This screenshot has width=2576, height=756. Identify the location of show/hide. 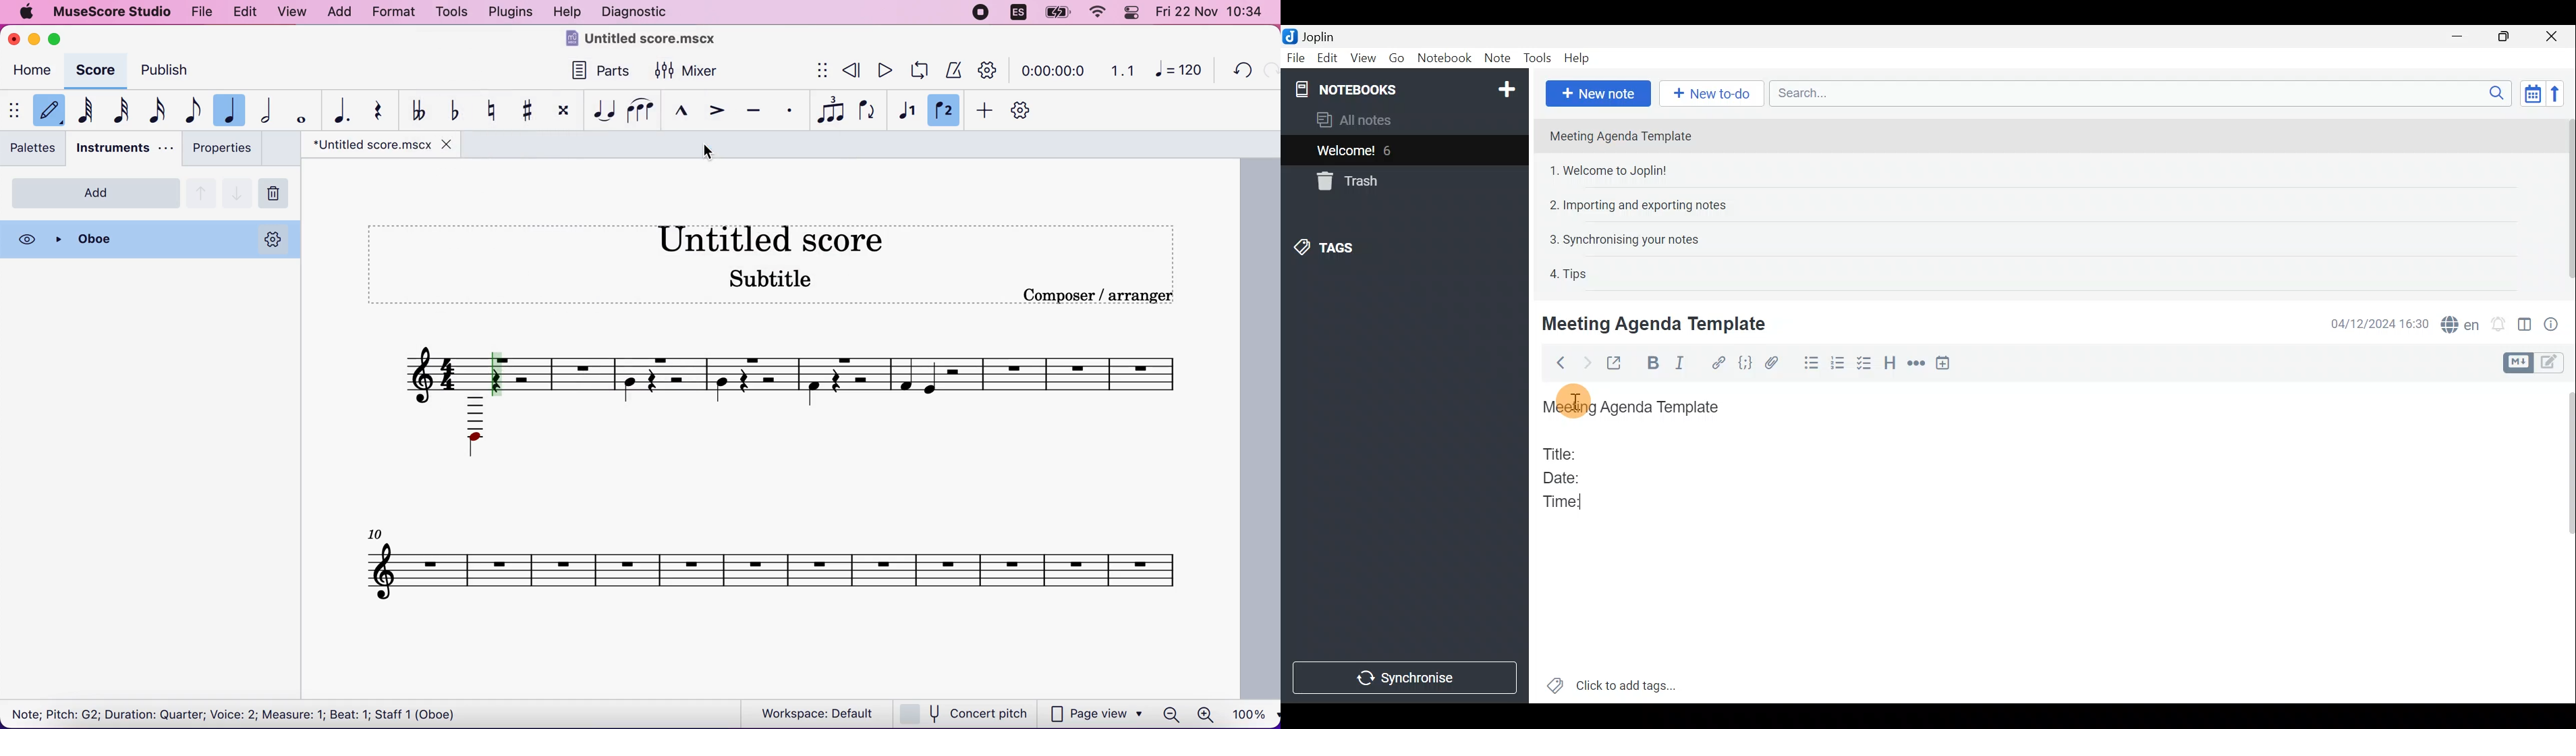
(16, 112).